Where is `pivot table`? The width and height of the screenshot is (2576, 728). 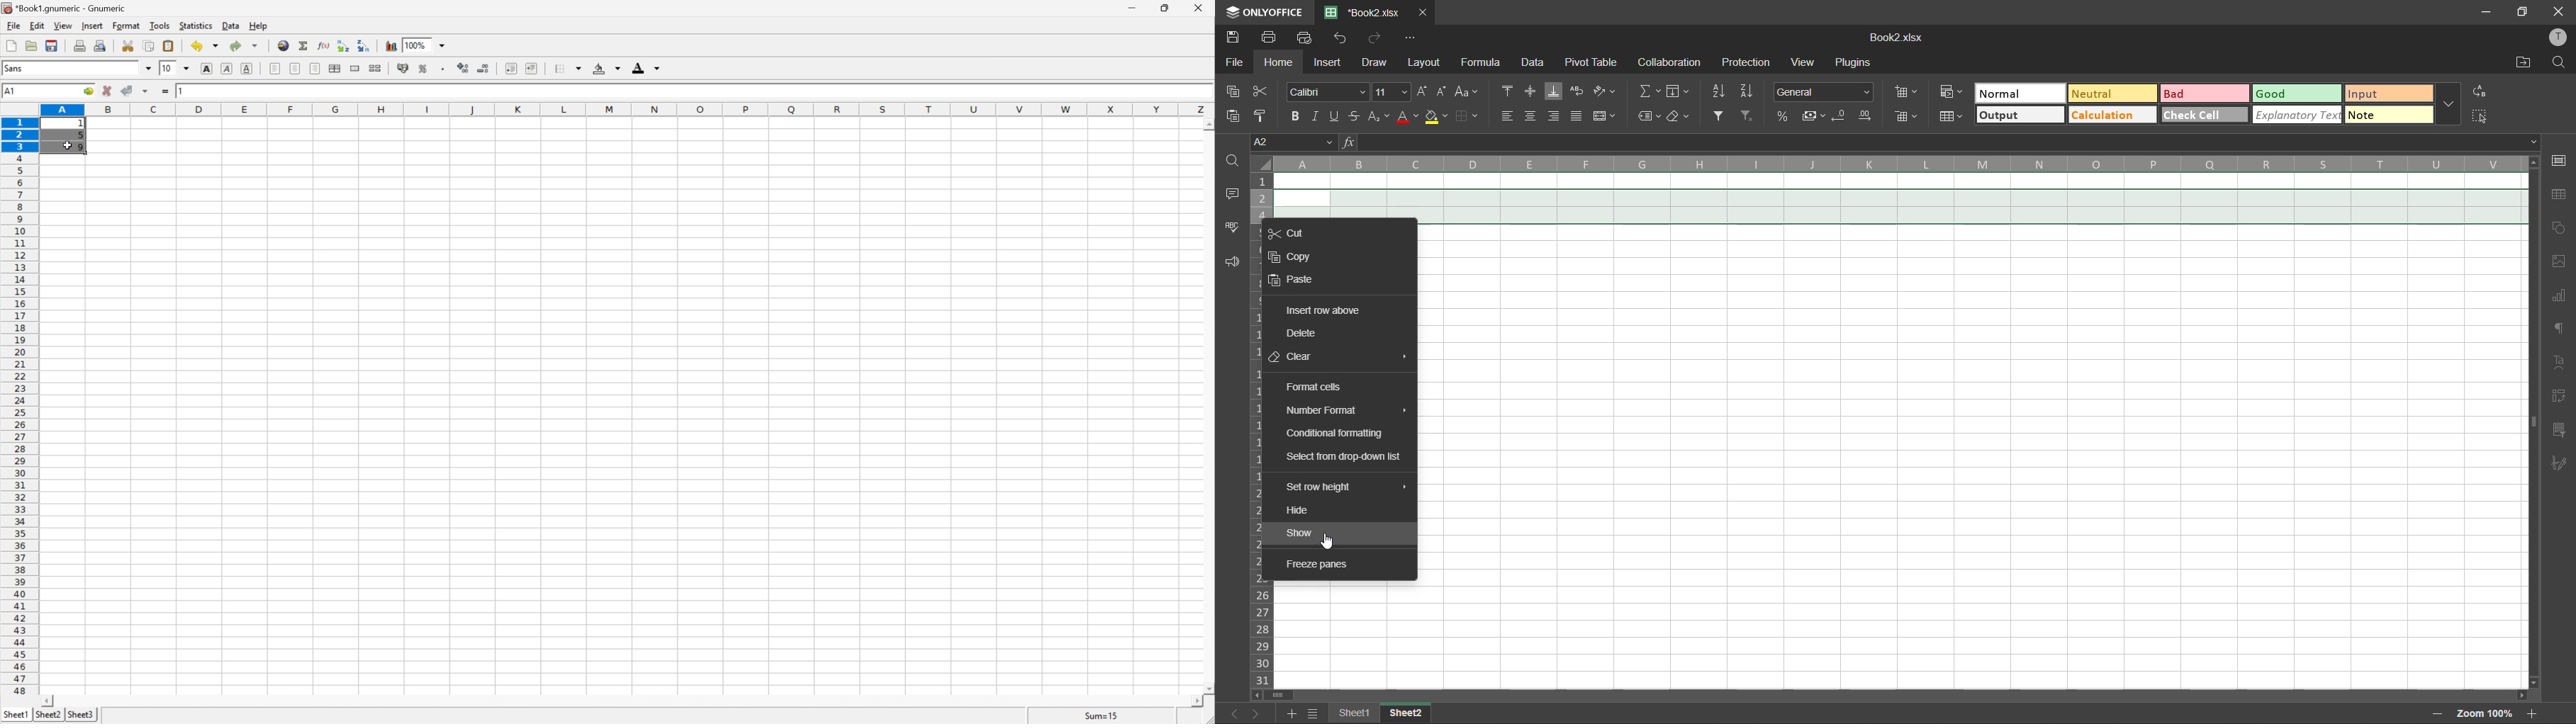
pivot table is located at coordinates (1591, 62).